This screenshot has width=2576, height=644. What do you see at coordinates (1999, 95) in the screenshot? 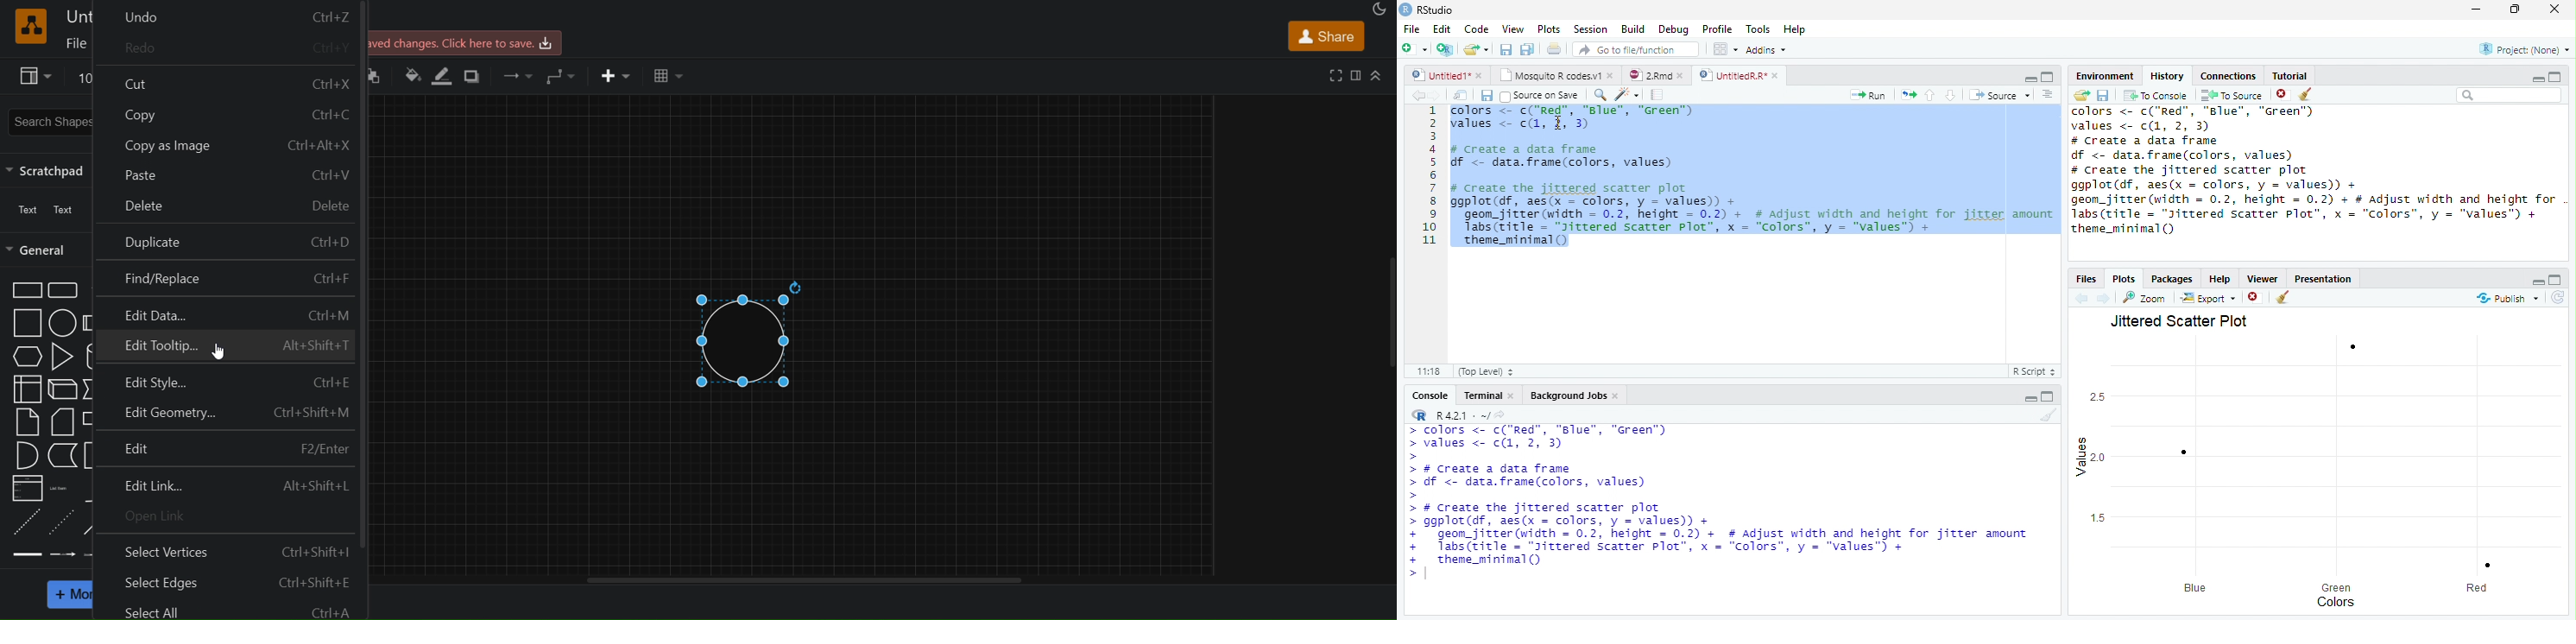
I see `Source` at bounding box center [1999, 95].